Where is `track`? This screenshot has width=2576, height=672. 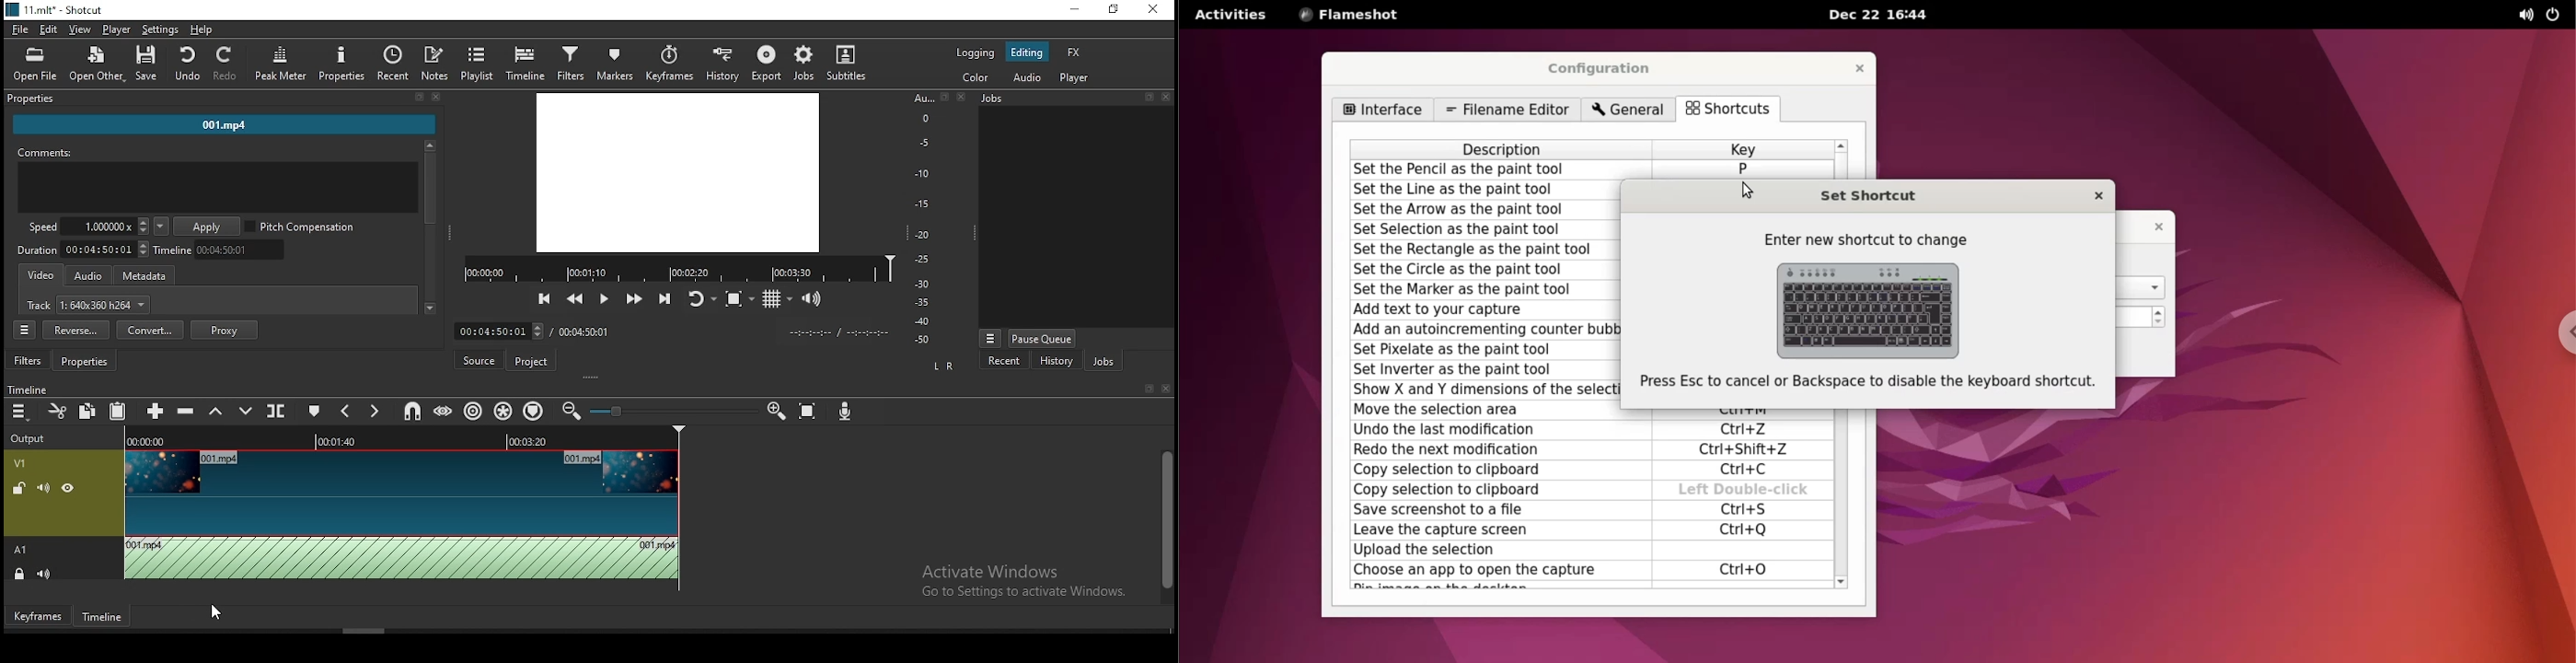
track is located at coordinates (87, 305).